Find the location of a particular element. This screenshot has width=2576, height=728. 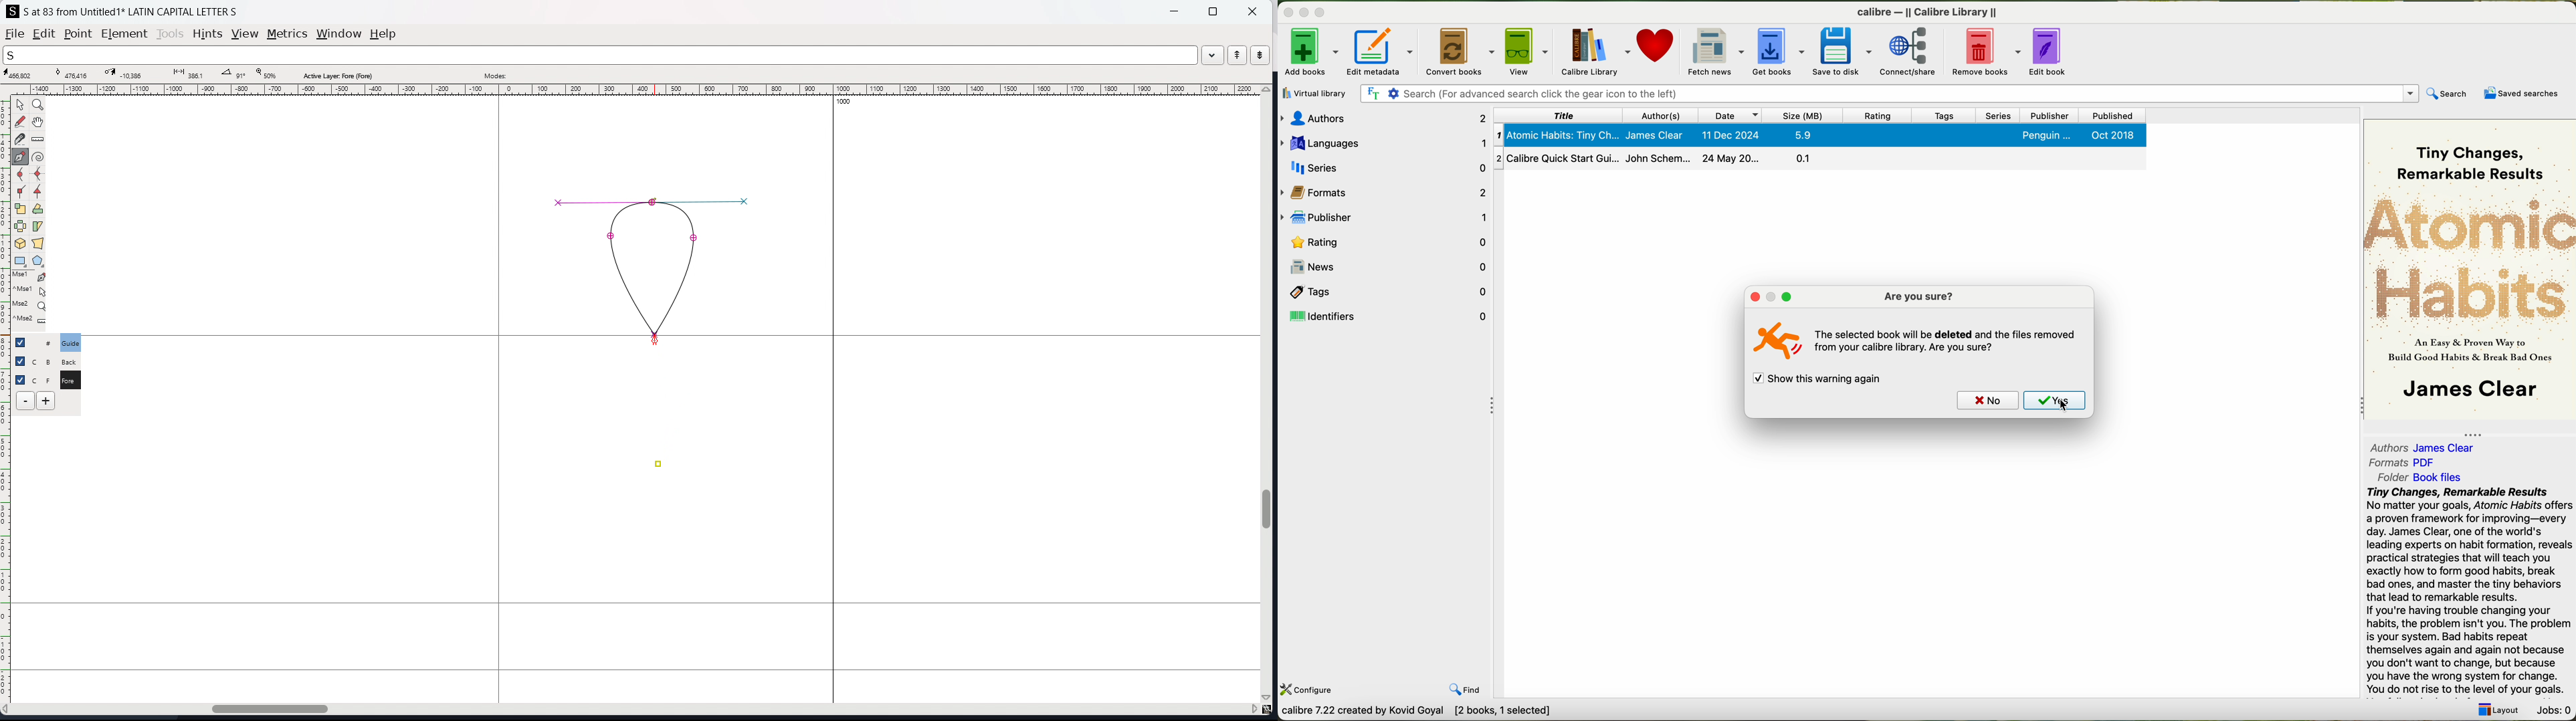

title is located at coordinates (1557, 116).